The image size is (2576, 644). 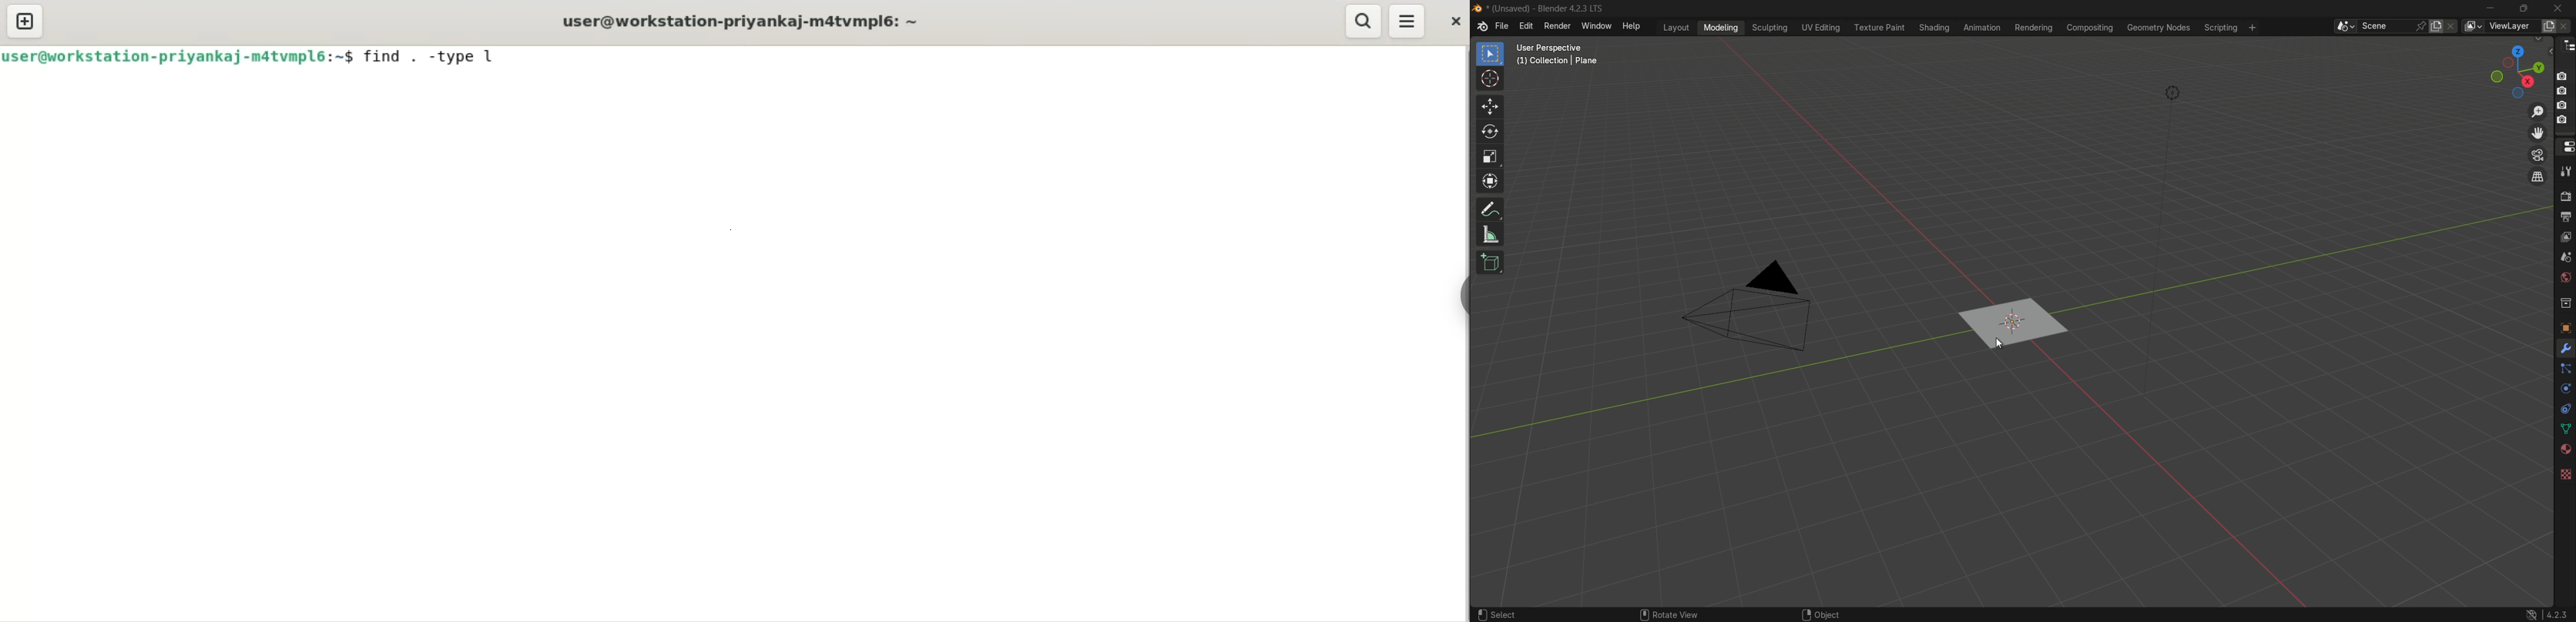 I want to click on uv editing, so click(x=1821, y=28).